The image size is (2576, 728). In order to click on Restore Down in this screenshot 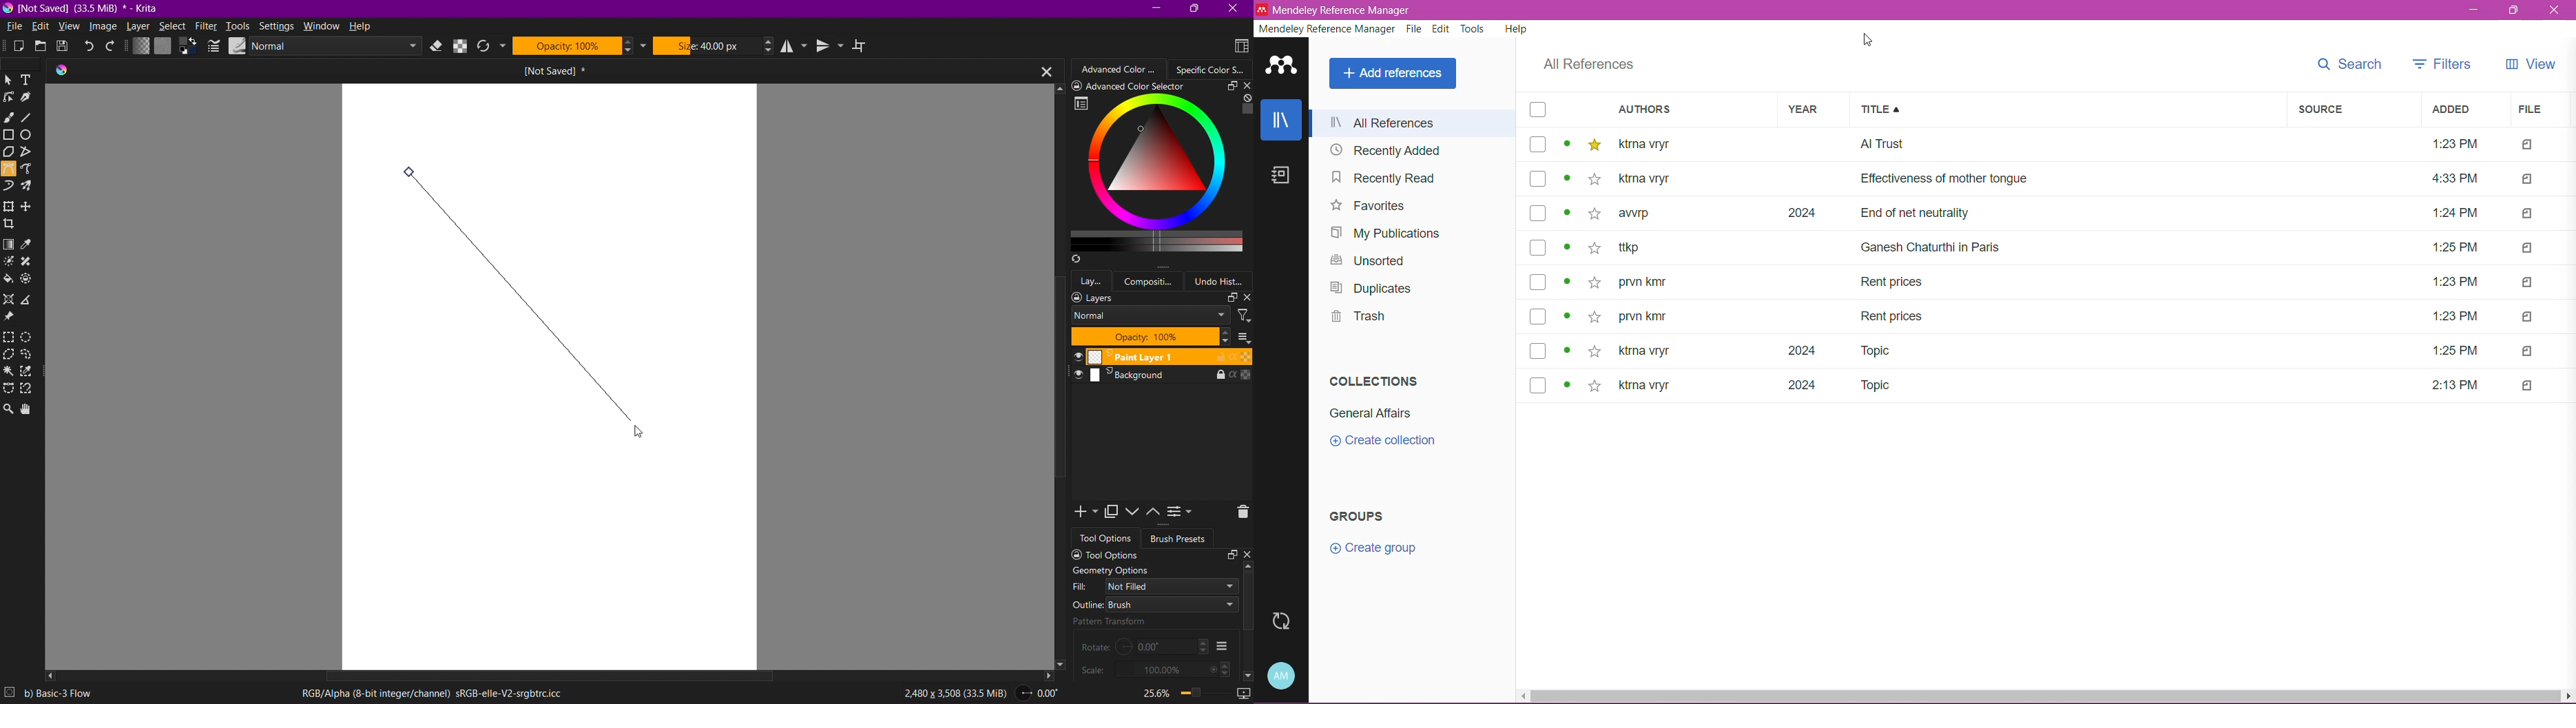, I will do `click(2512, 11)`.